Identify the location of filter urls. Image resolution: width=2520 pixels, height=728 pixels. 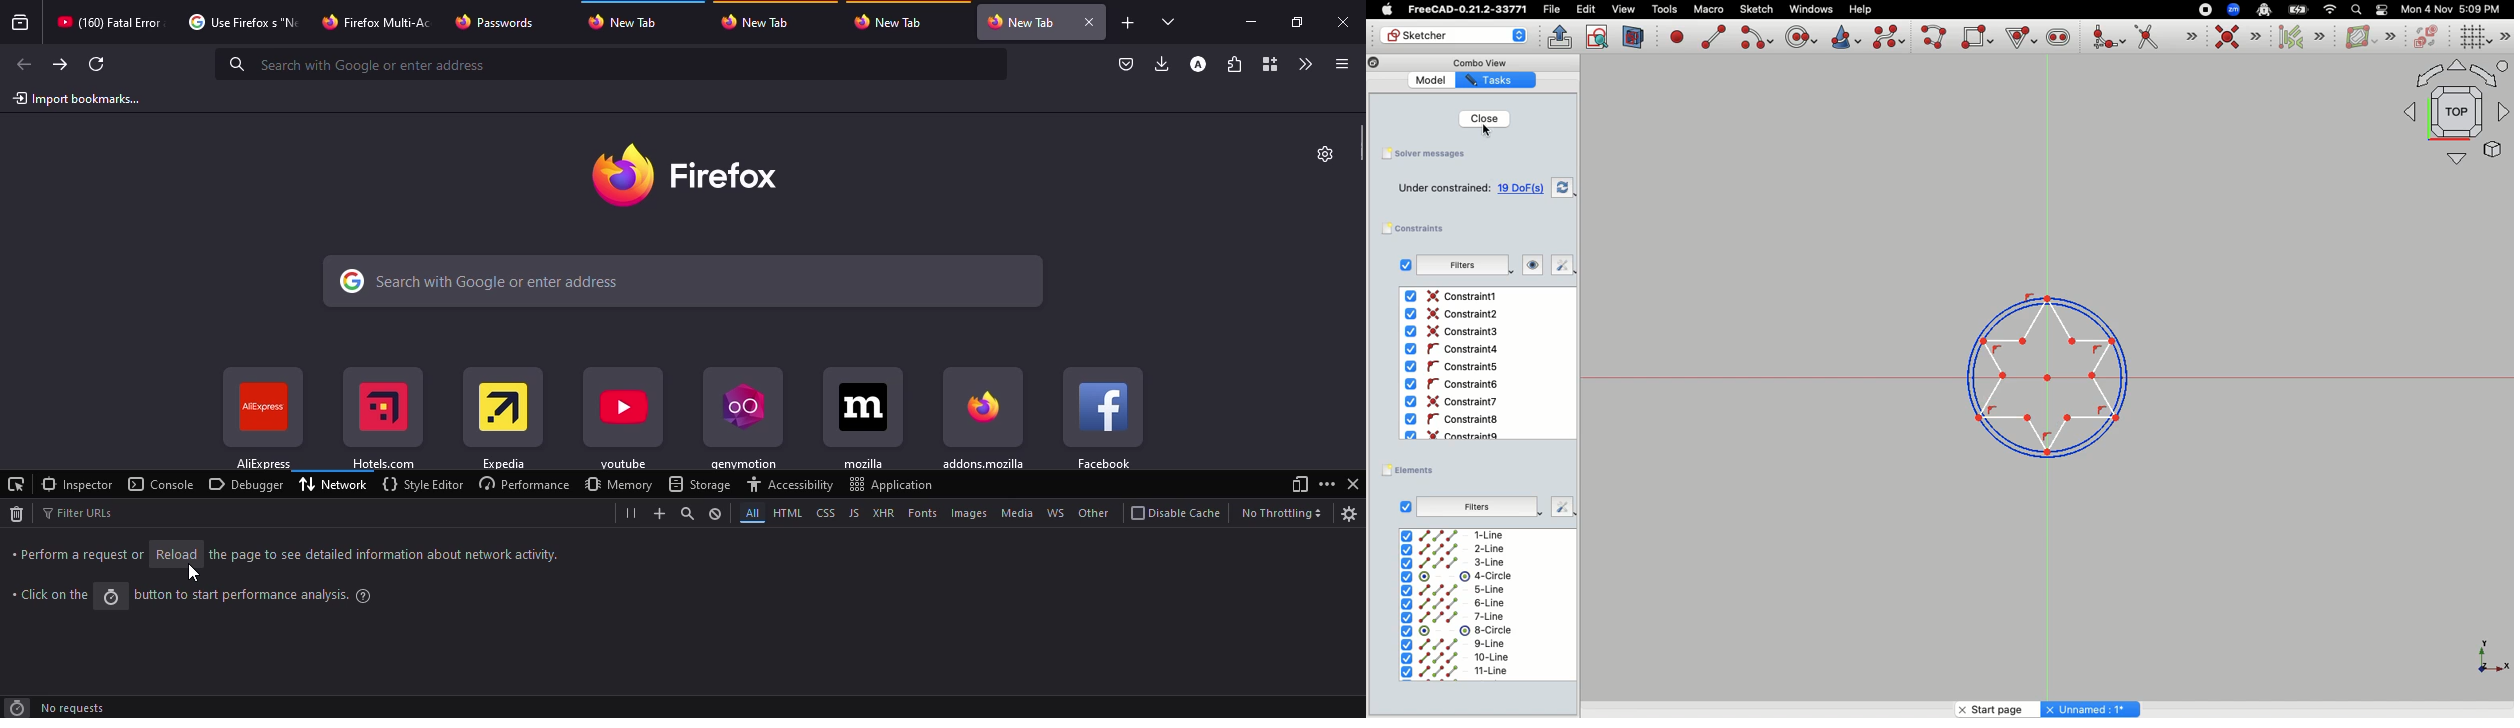
(79, 511).